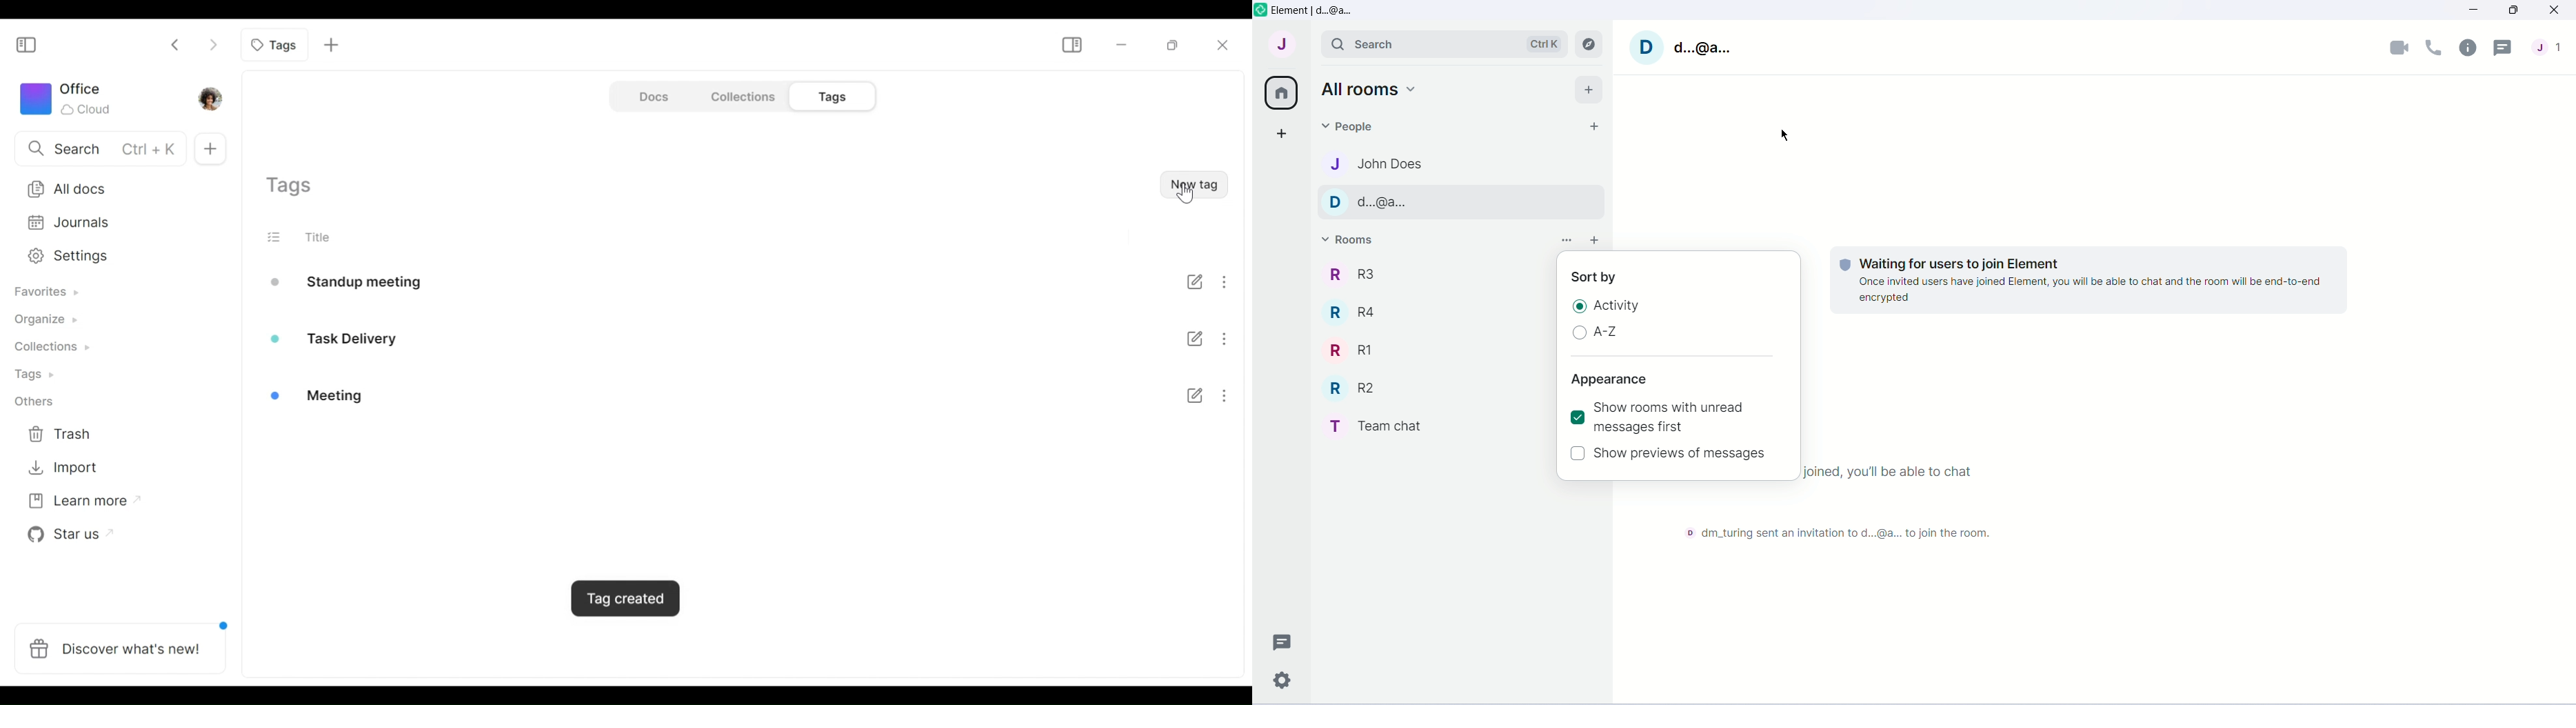 This screenshot has height=728, width=2576. Describe the element at coordinates (1357, 275) in the screenshot. I see `Room Name-r3` at that location.